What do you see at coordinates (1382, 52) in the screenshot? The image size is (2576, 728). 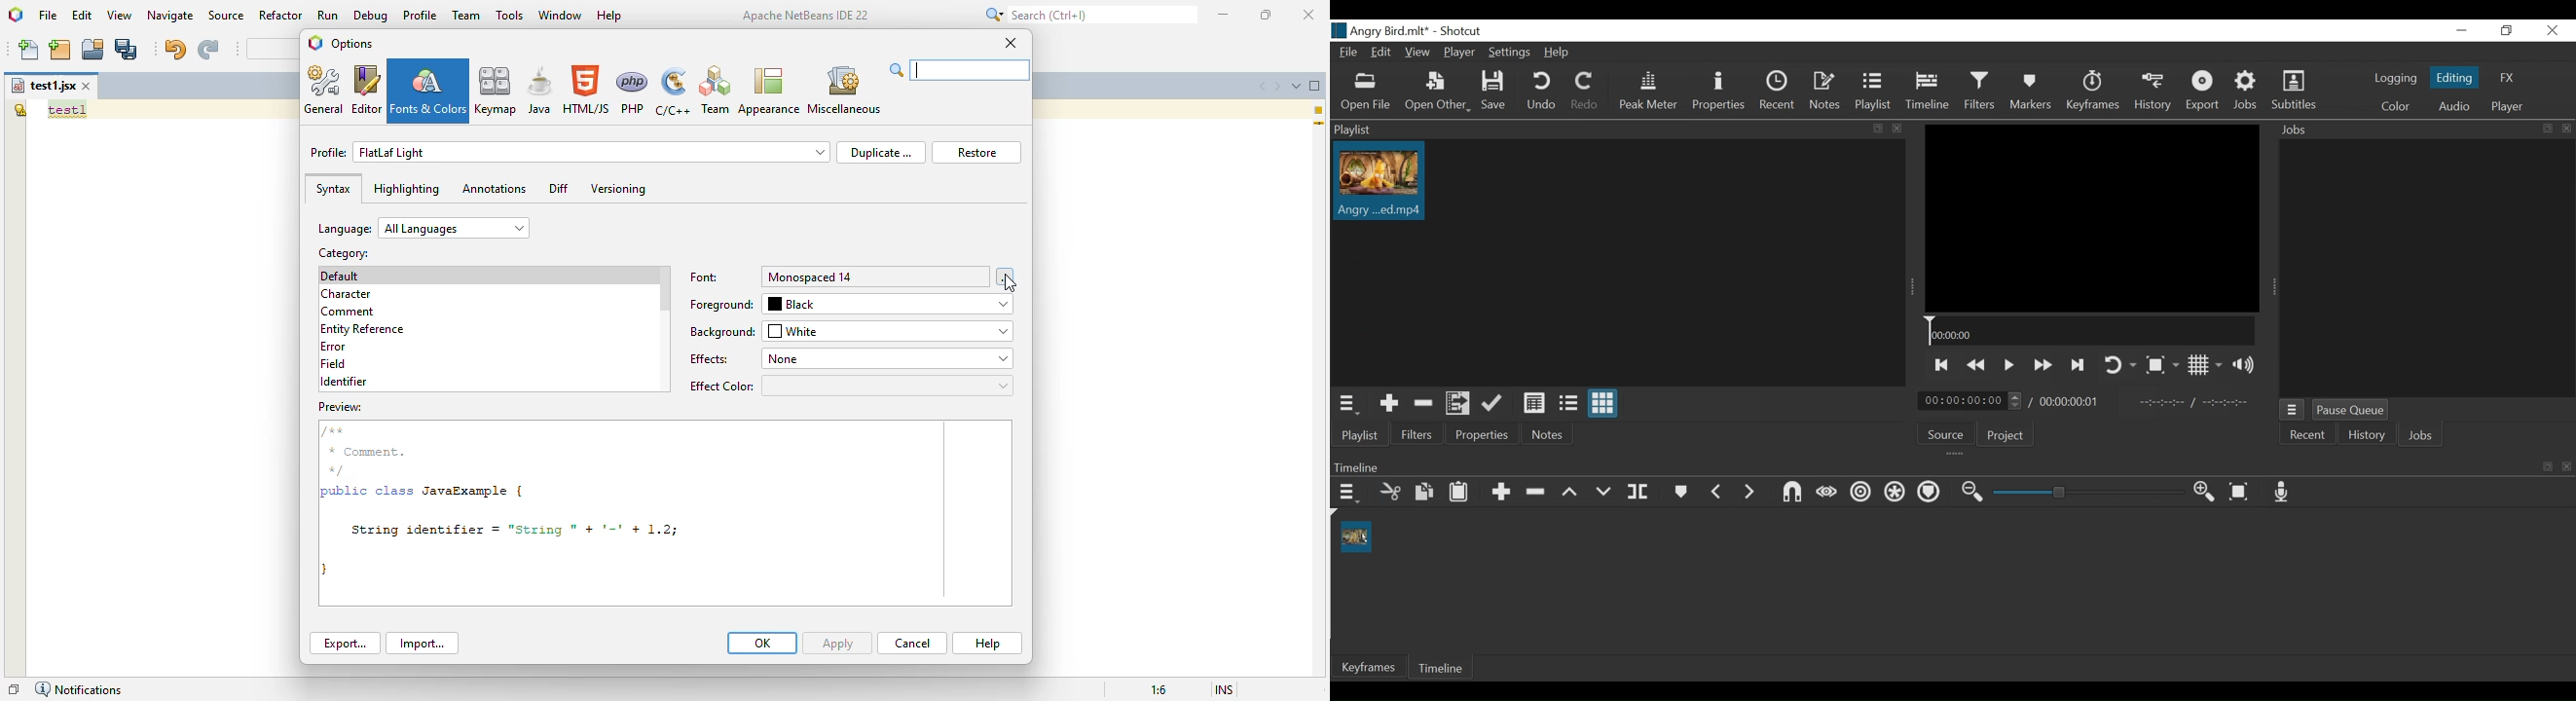 I see `Edit` at bounding box center [1382, 52].